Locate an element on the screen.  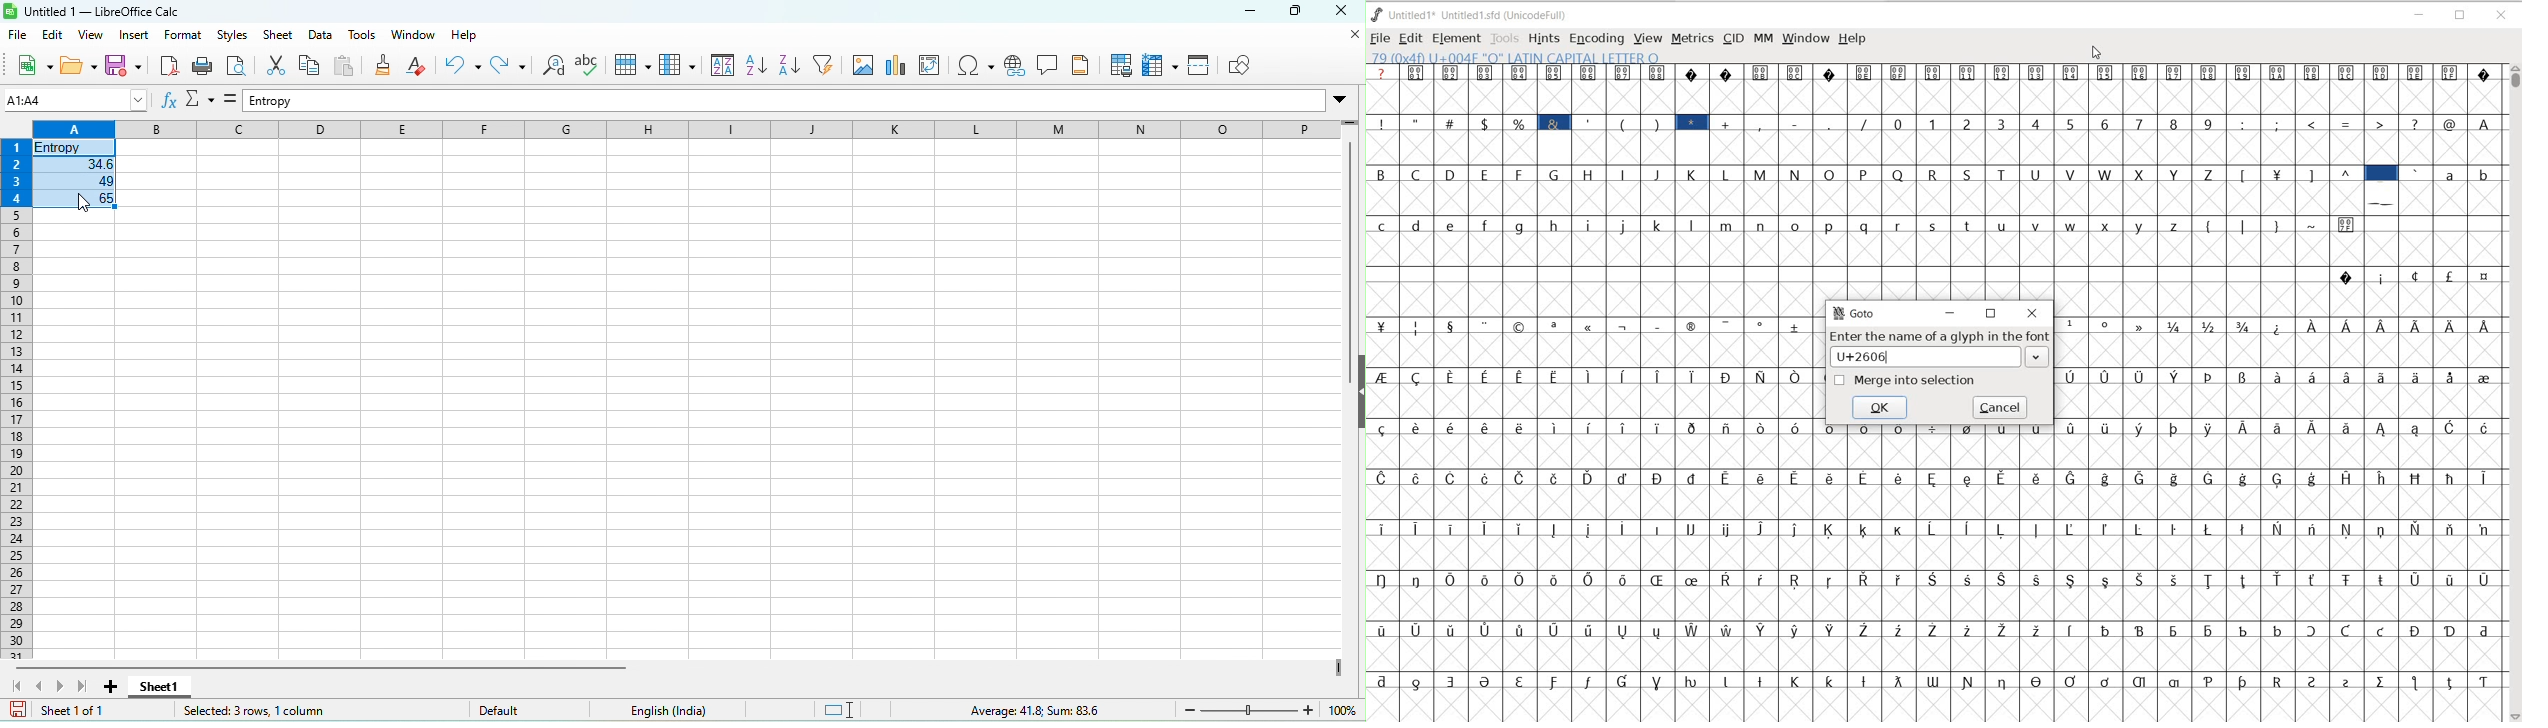
vertical scroll bar is located at coordinates (1353, 237).